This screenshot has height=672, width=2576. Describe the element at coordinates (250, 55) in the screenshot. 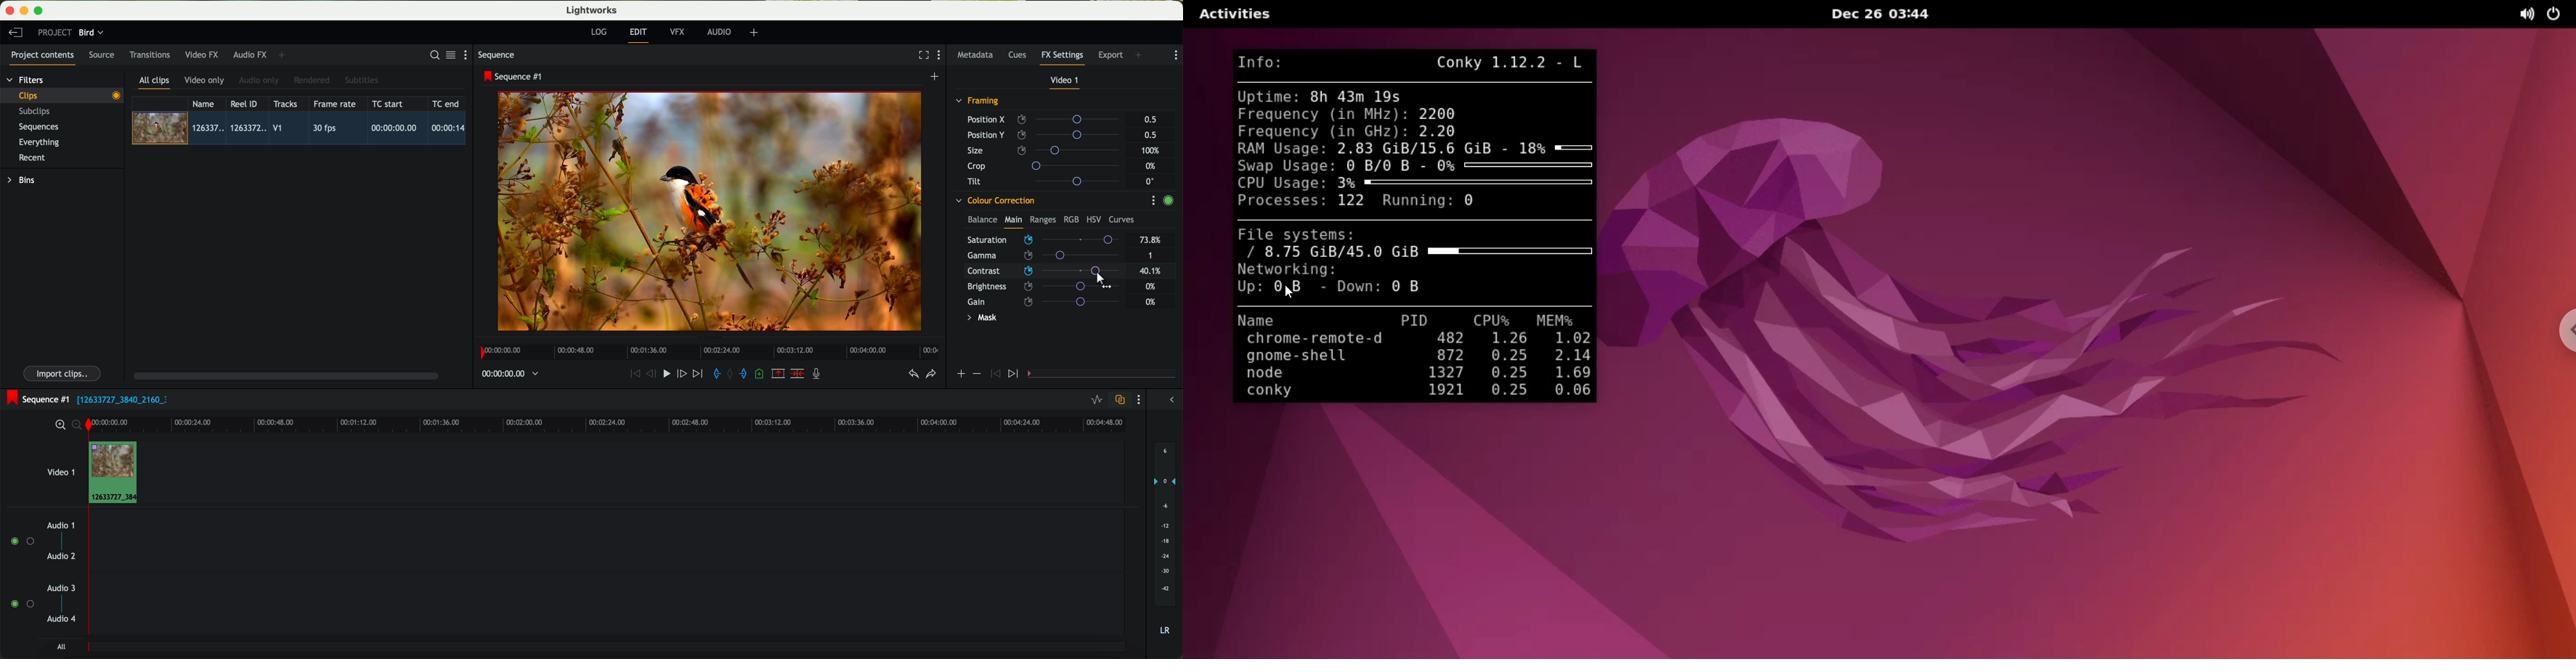

I see `audio FX` at that location.